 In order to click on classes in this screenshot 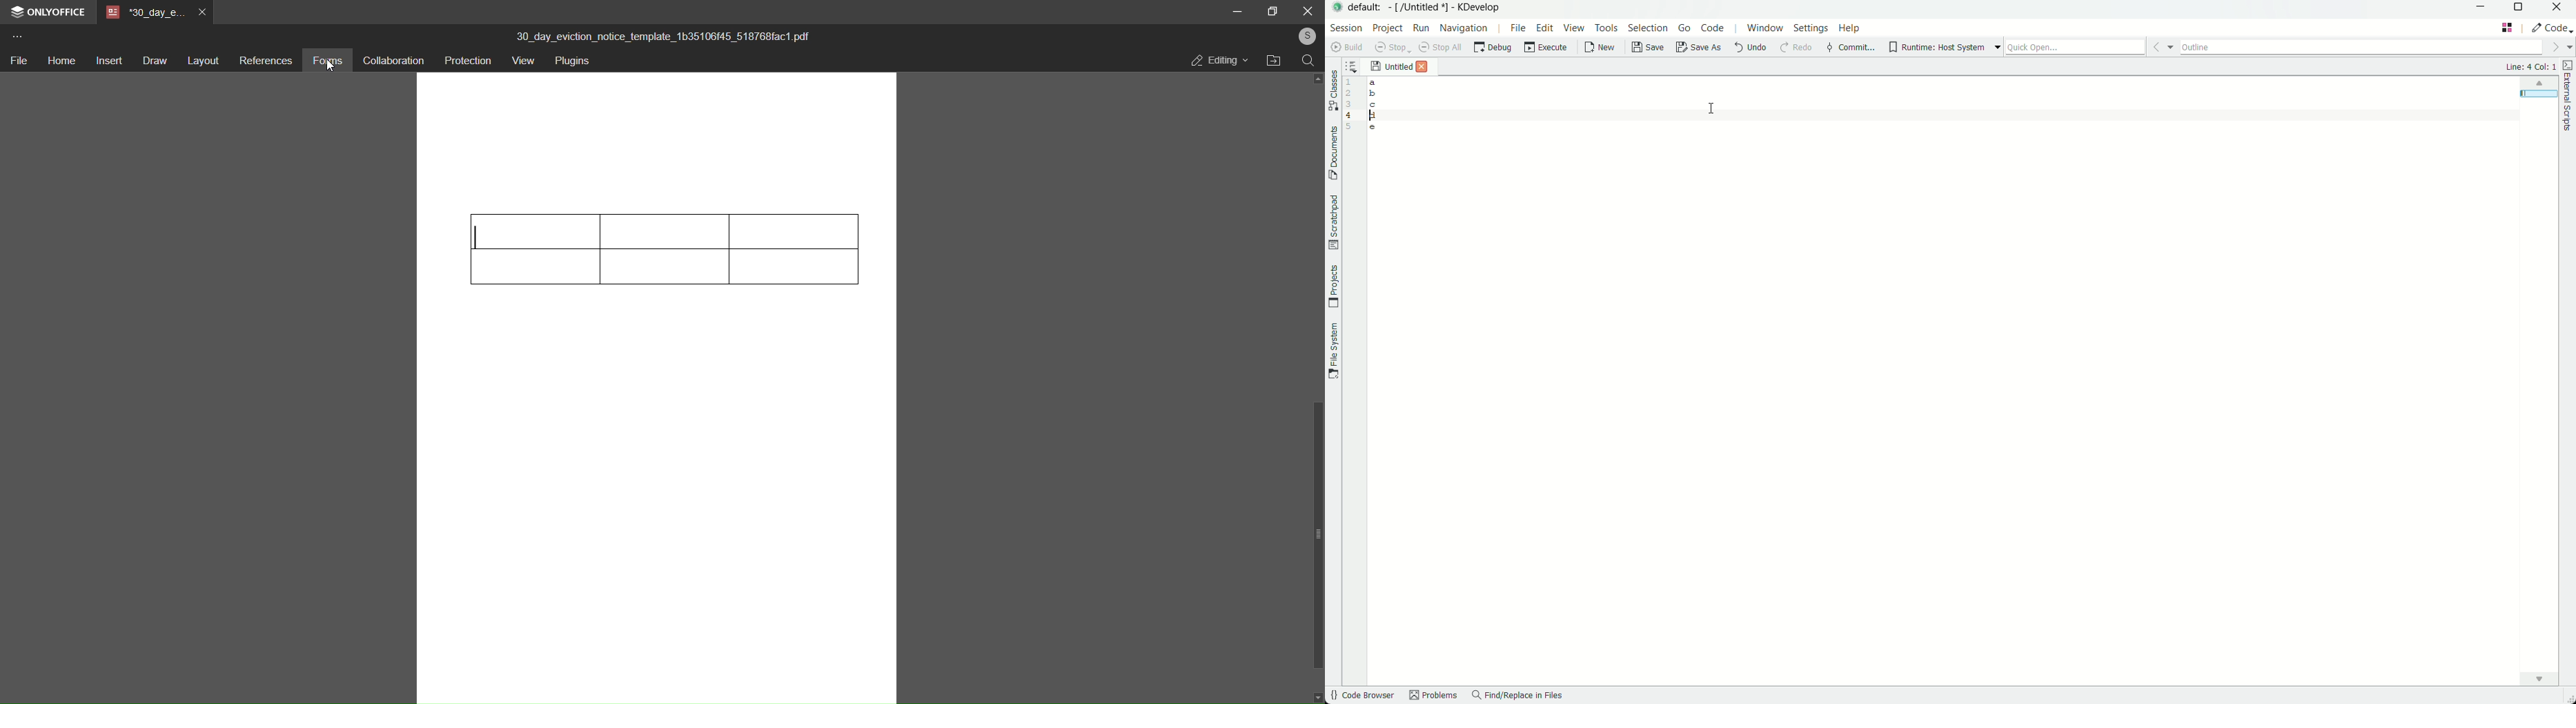, I will do `click(1333, 91)`.